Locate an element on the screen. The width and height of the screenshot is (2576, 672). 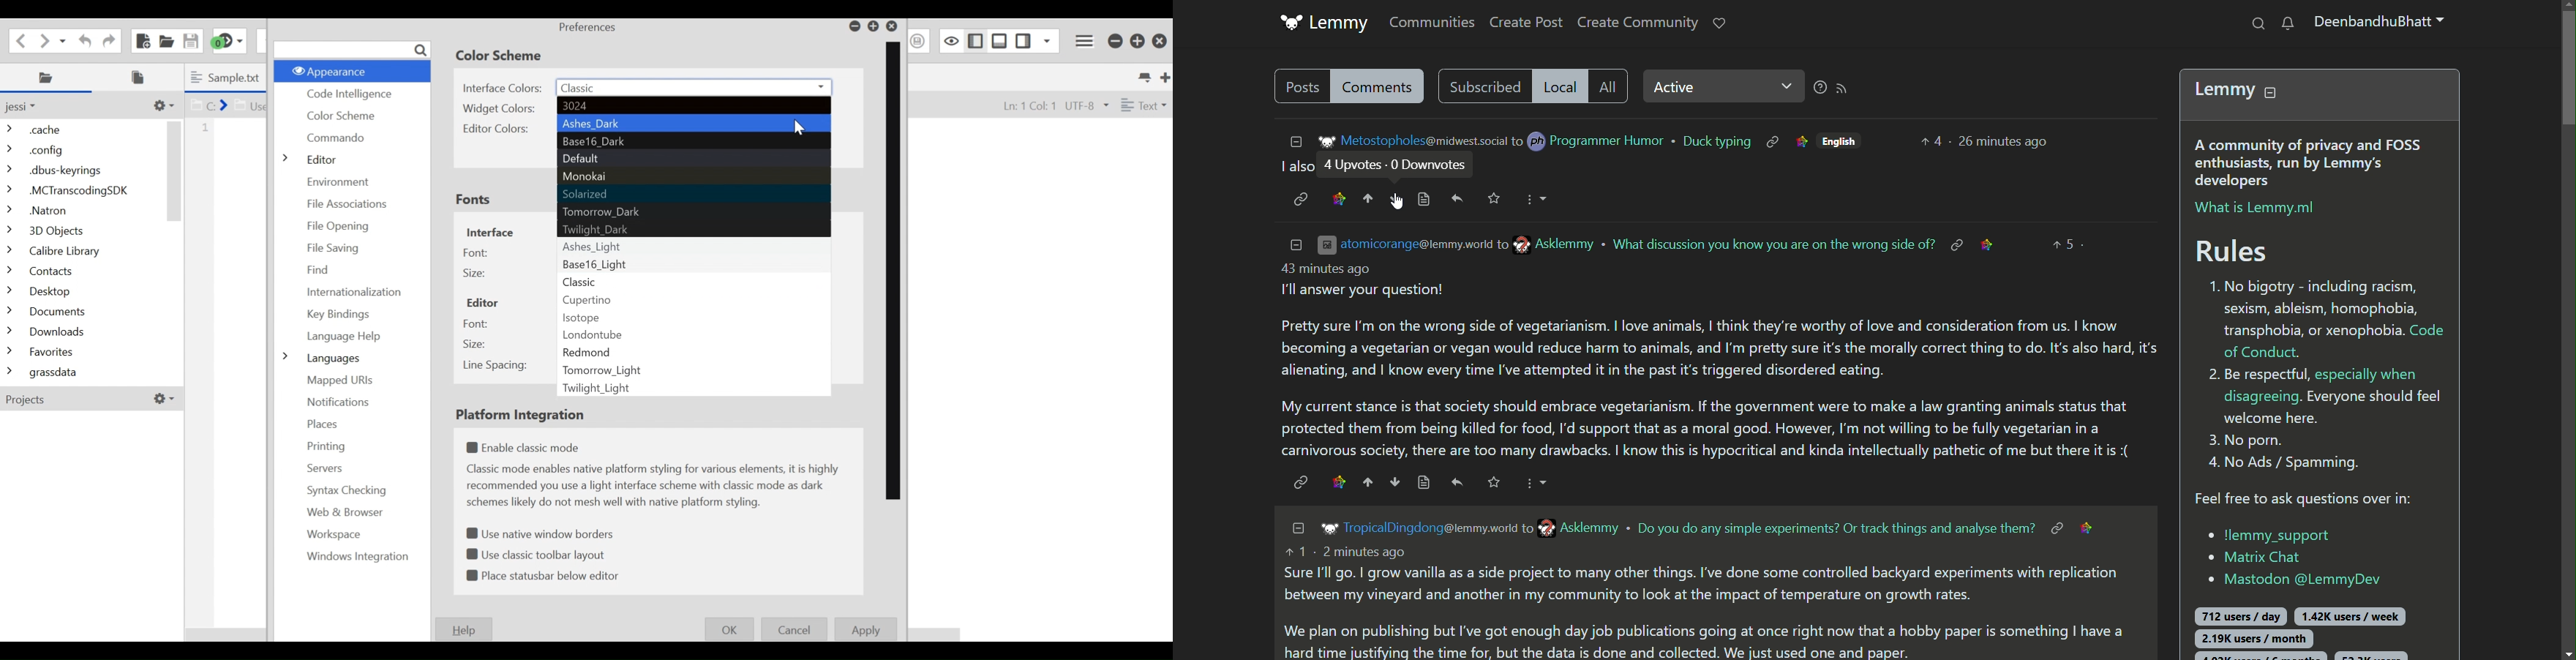
Comments is located at coordinates (1381, 86).